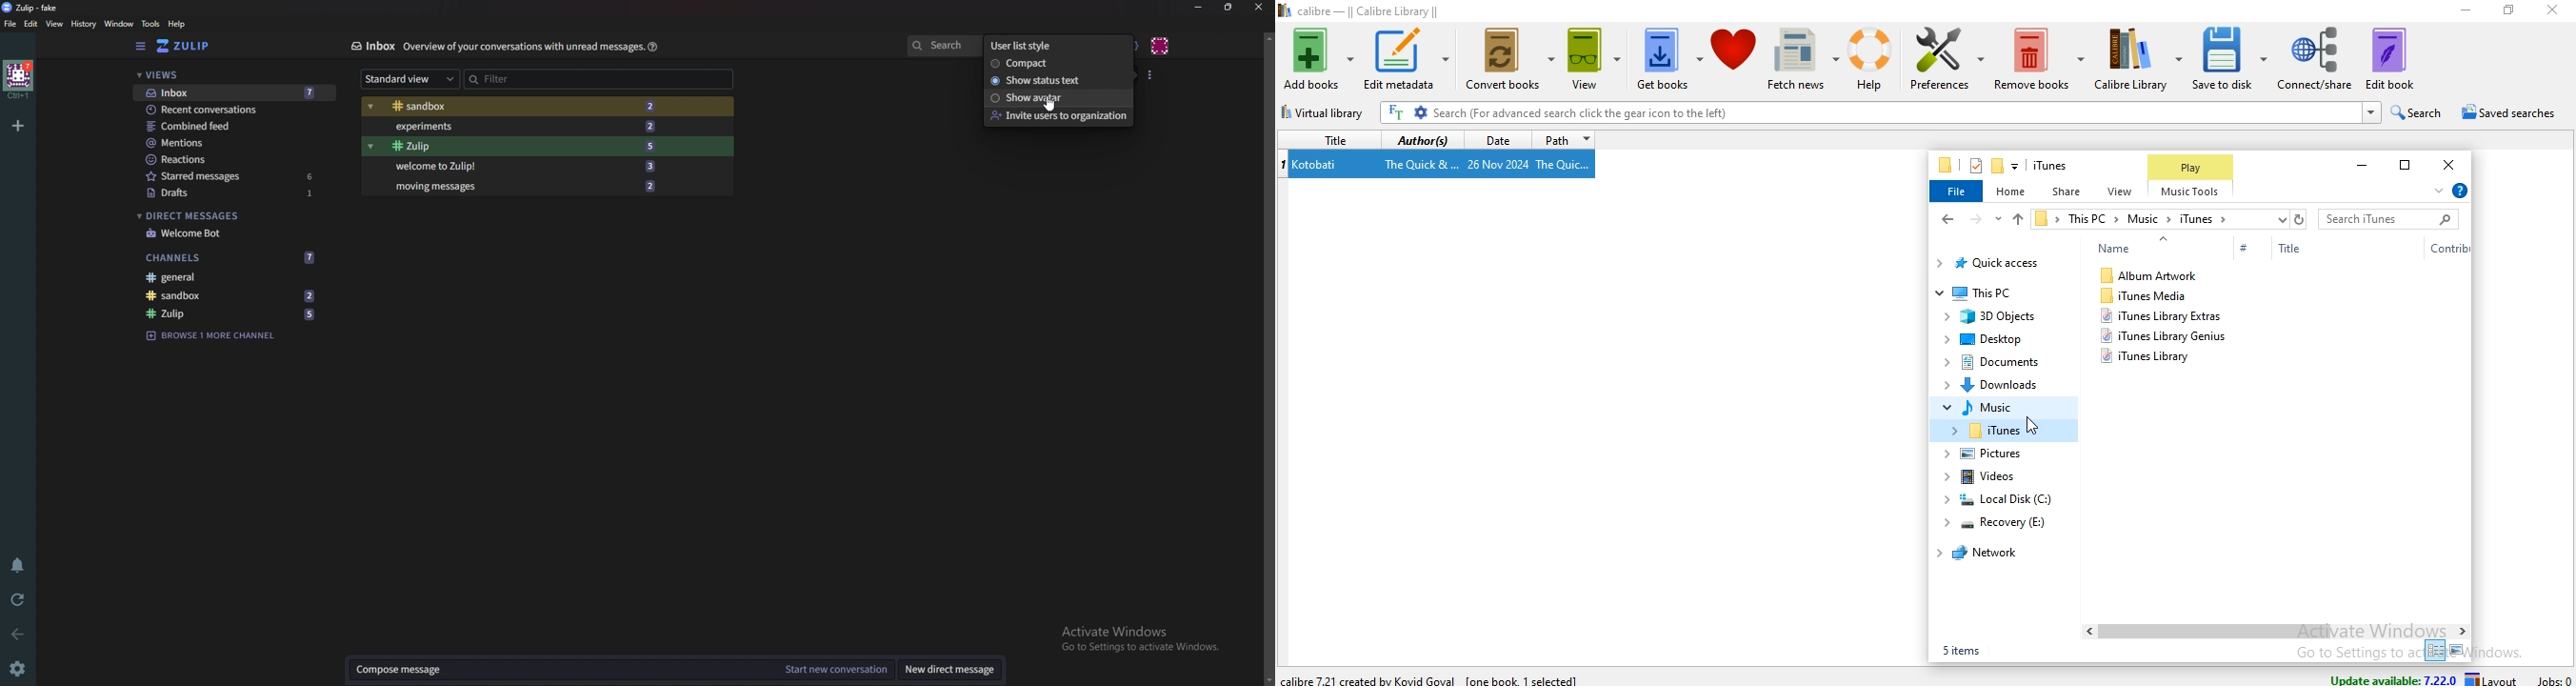 The width and height of the screenshot is (2576, 700). I want to click on file path, so click(2159, 221).